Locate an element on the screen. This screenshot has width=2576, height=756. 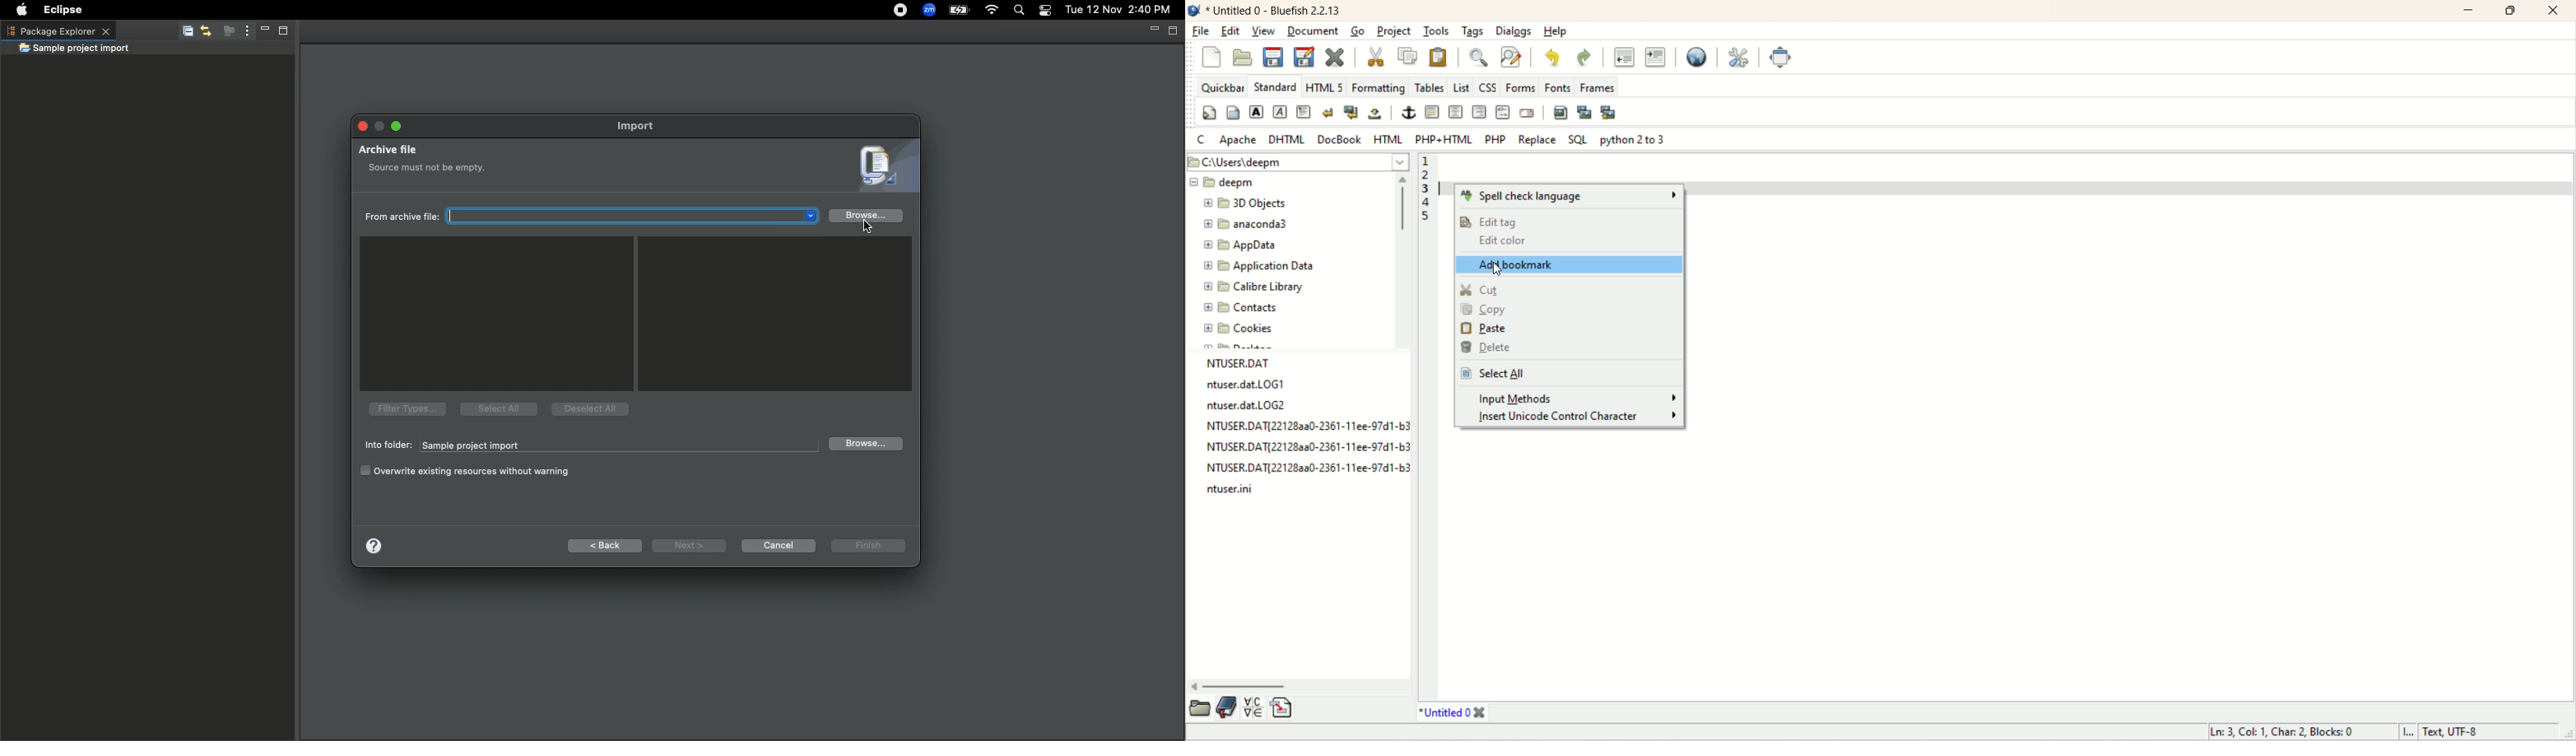
Control center is located at coordinates (1044, 11).